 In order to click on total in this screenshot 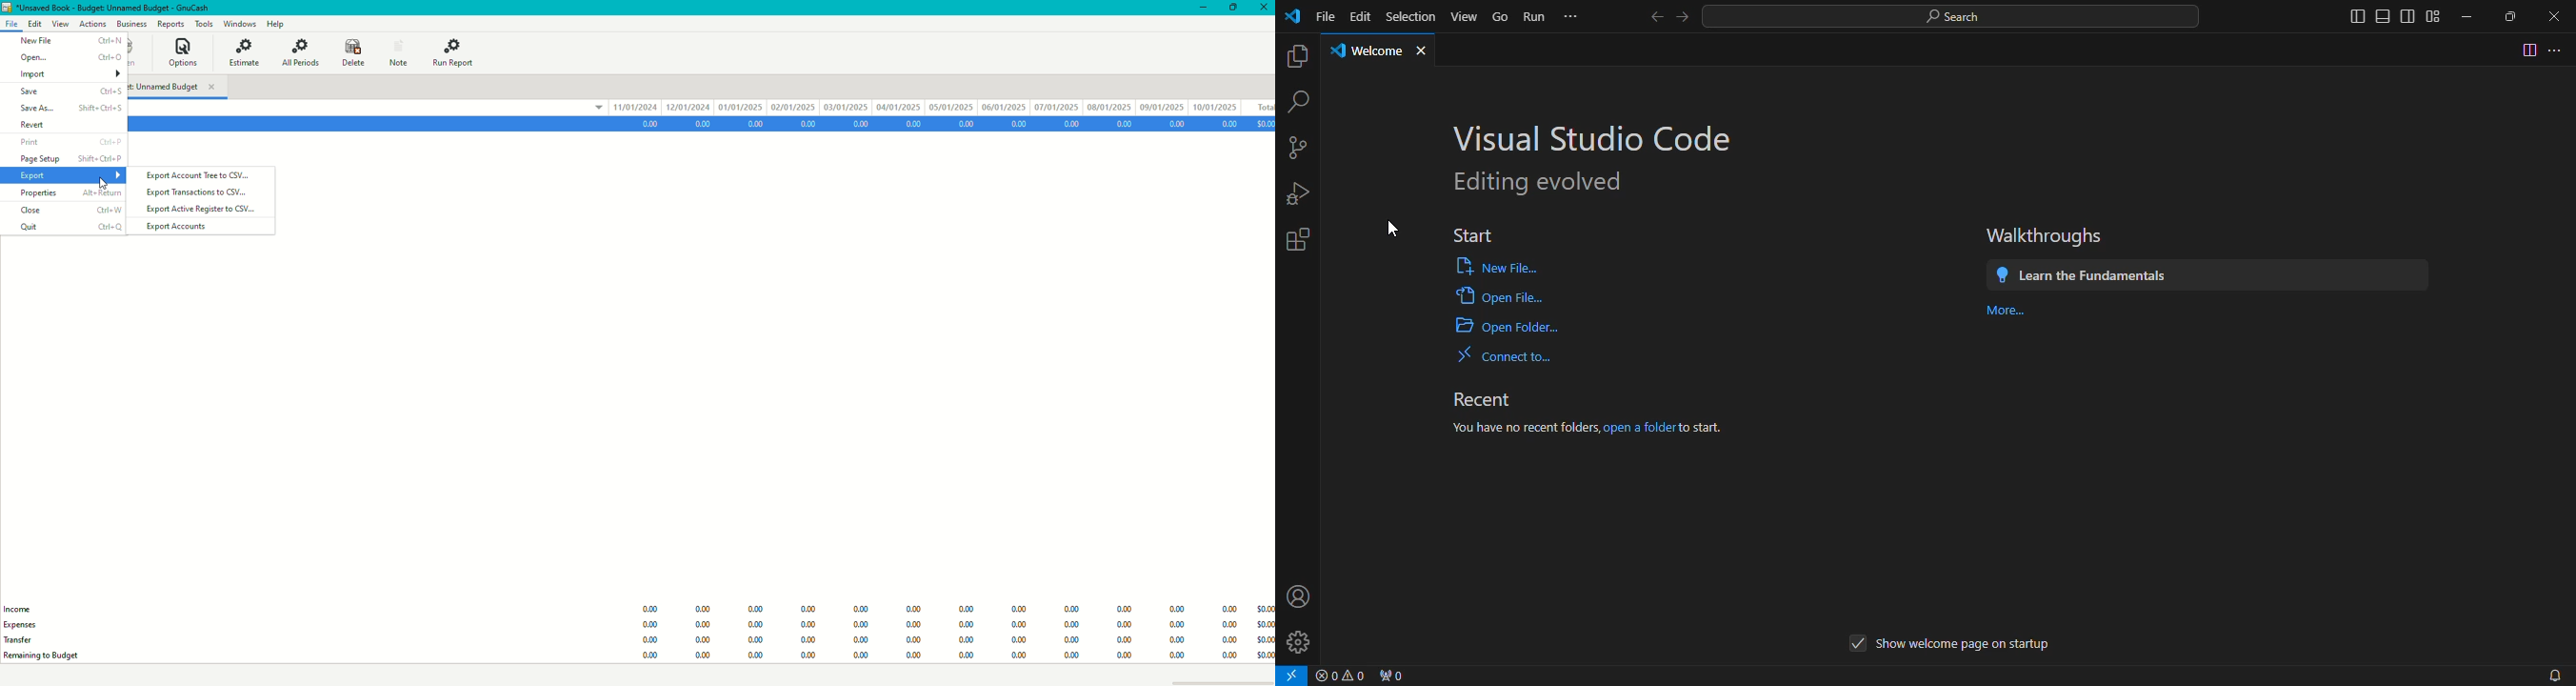, I will do `click(1261, 105)`.